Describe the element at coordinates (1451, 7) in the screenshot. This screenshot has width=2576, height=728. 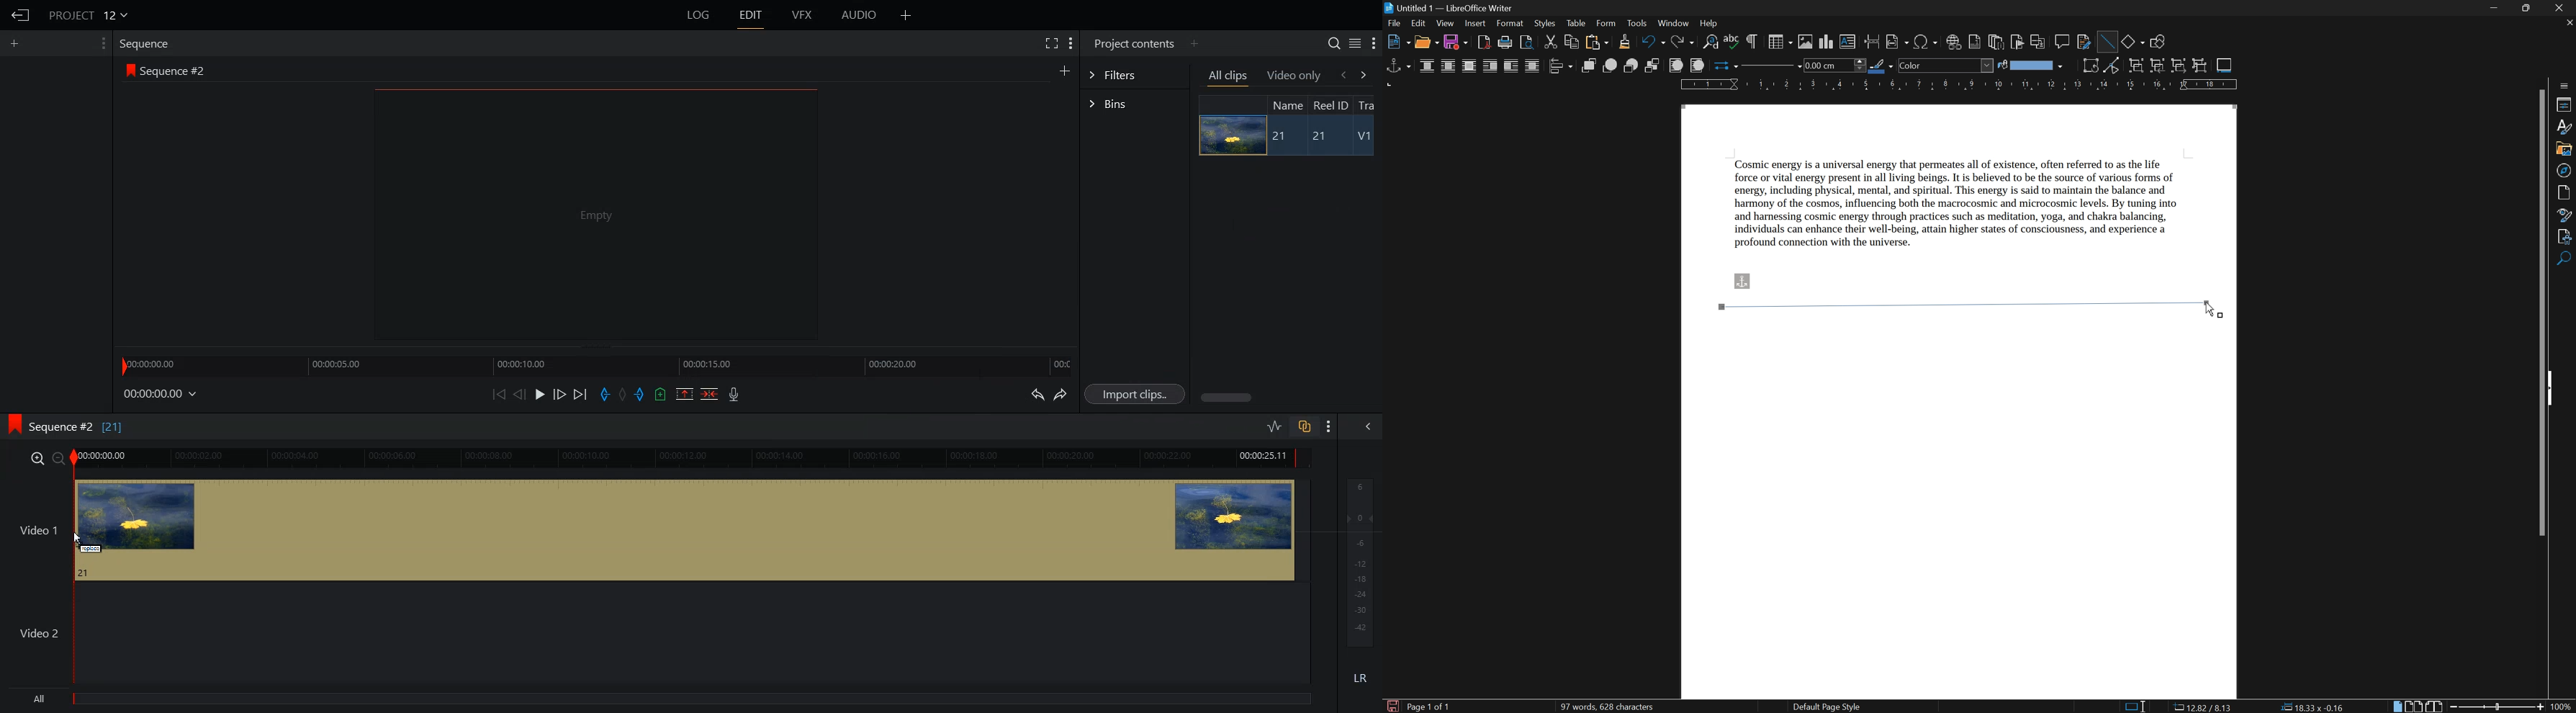
I see `untitled1 - LibreOffice Writer` at that location.